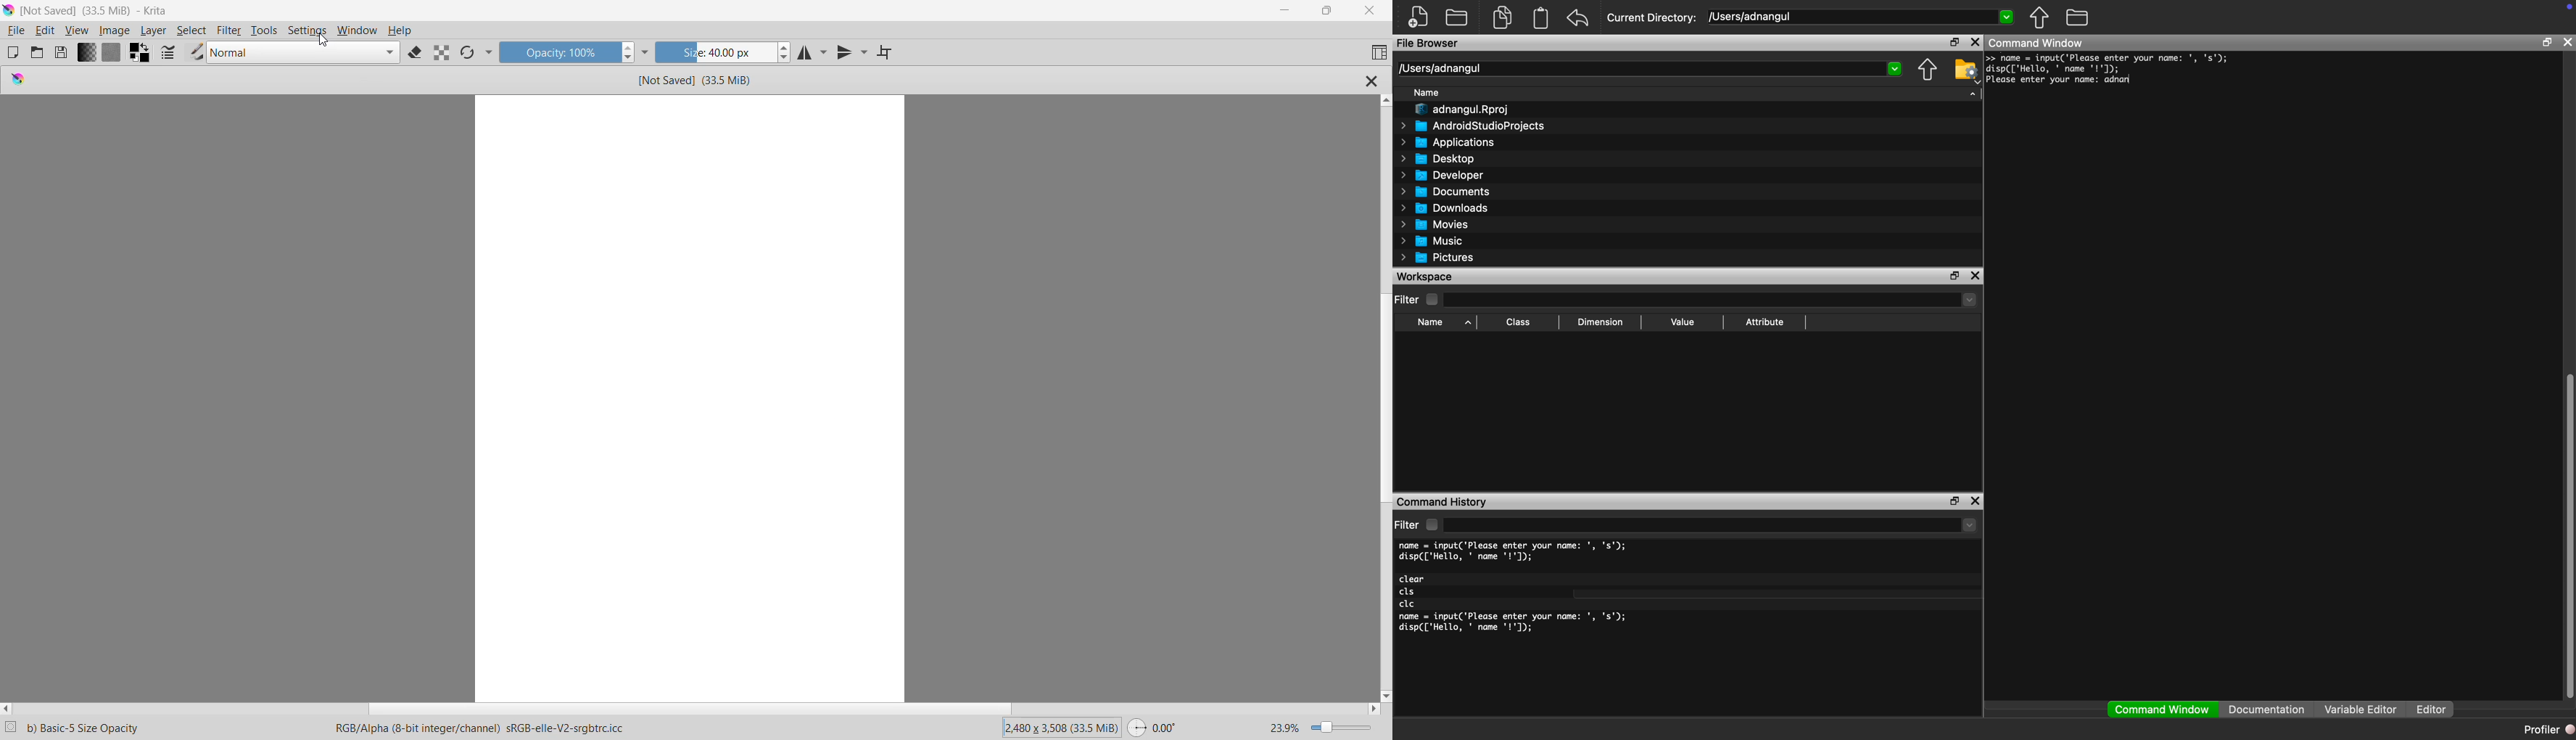  Describe the element at coordinates (400, 30) in the screenshot. I see `Help` at that location.